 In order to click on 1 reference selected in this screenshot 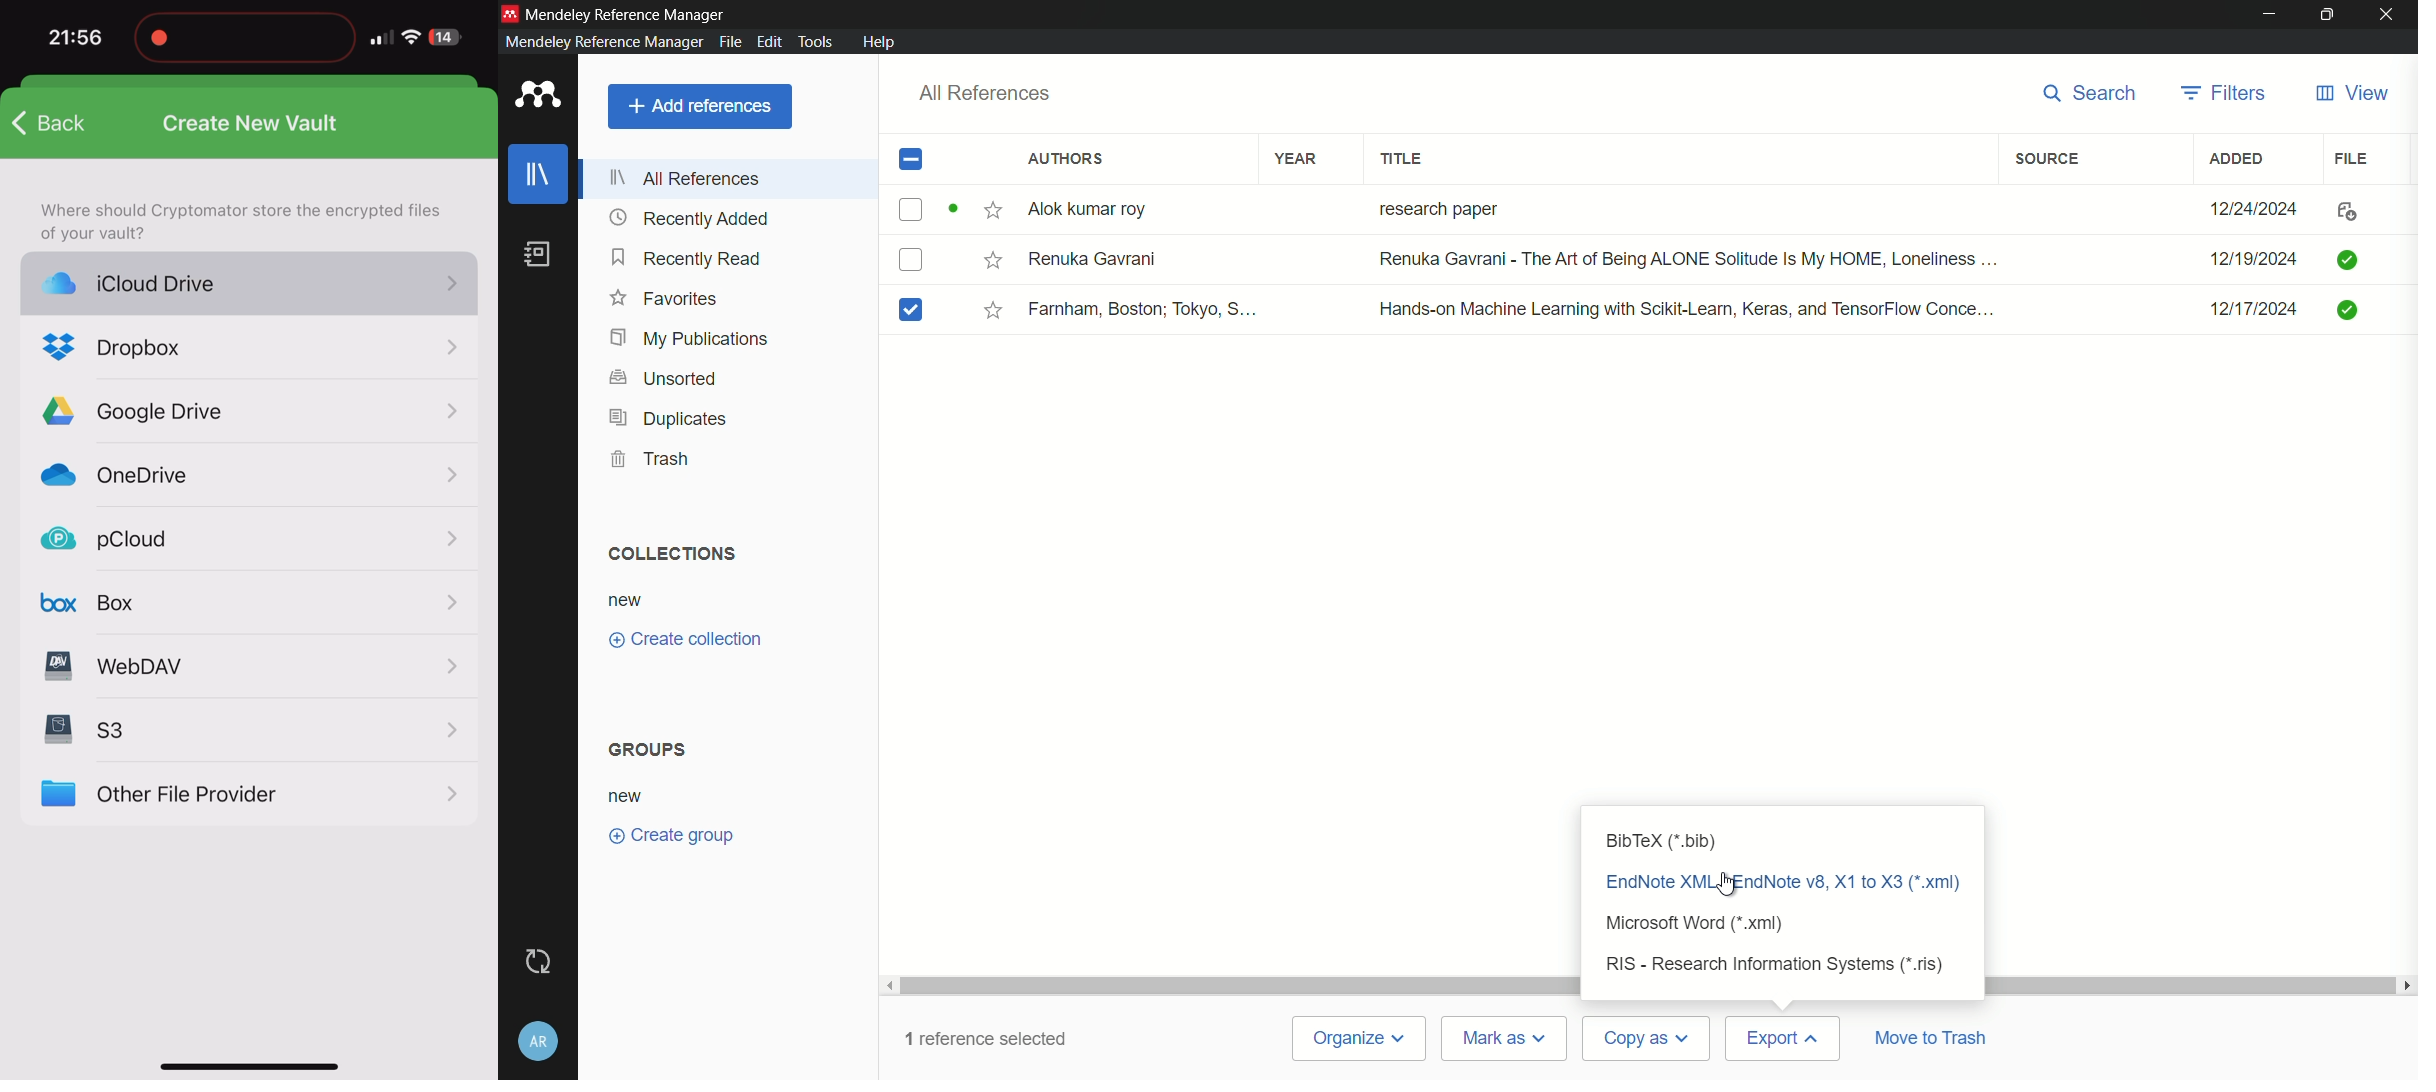, I will do `click(992, 1038)`.